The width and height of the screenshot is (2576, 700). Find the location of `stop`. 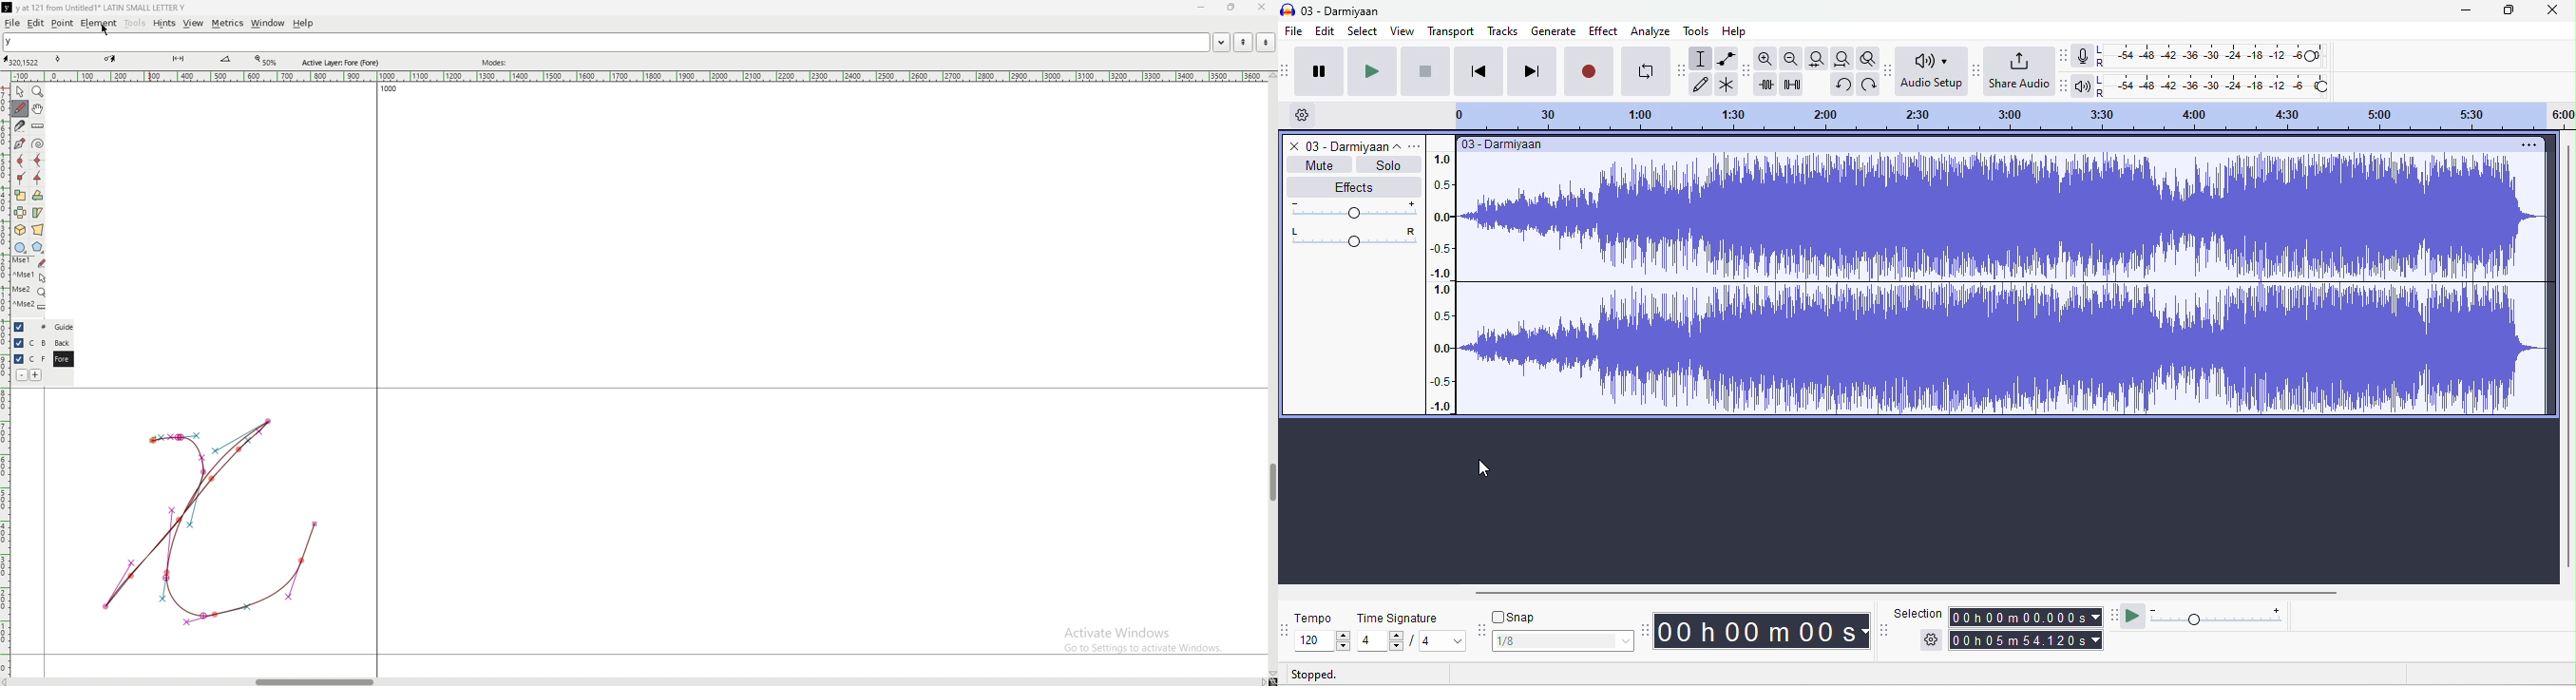

stop is located at coordinates (1425, 71).